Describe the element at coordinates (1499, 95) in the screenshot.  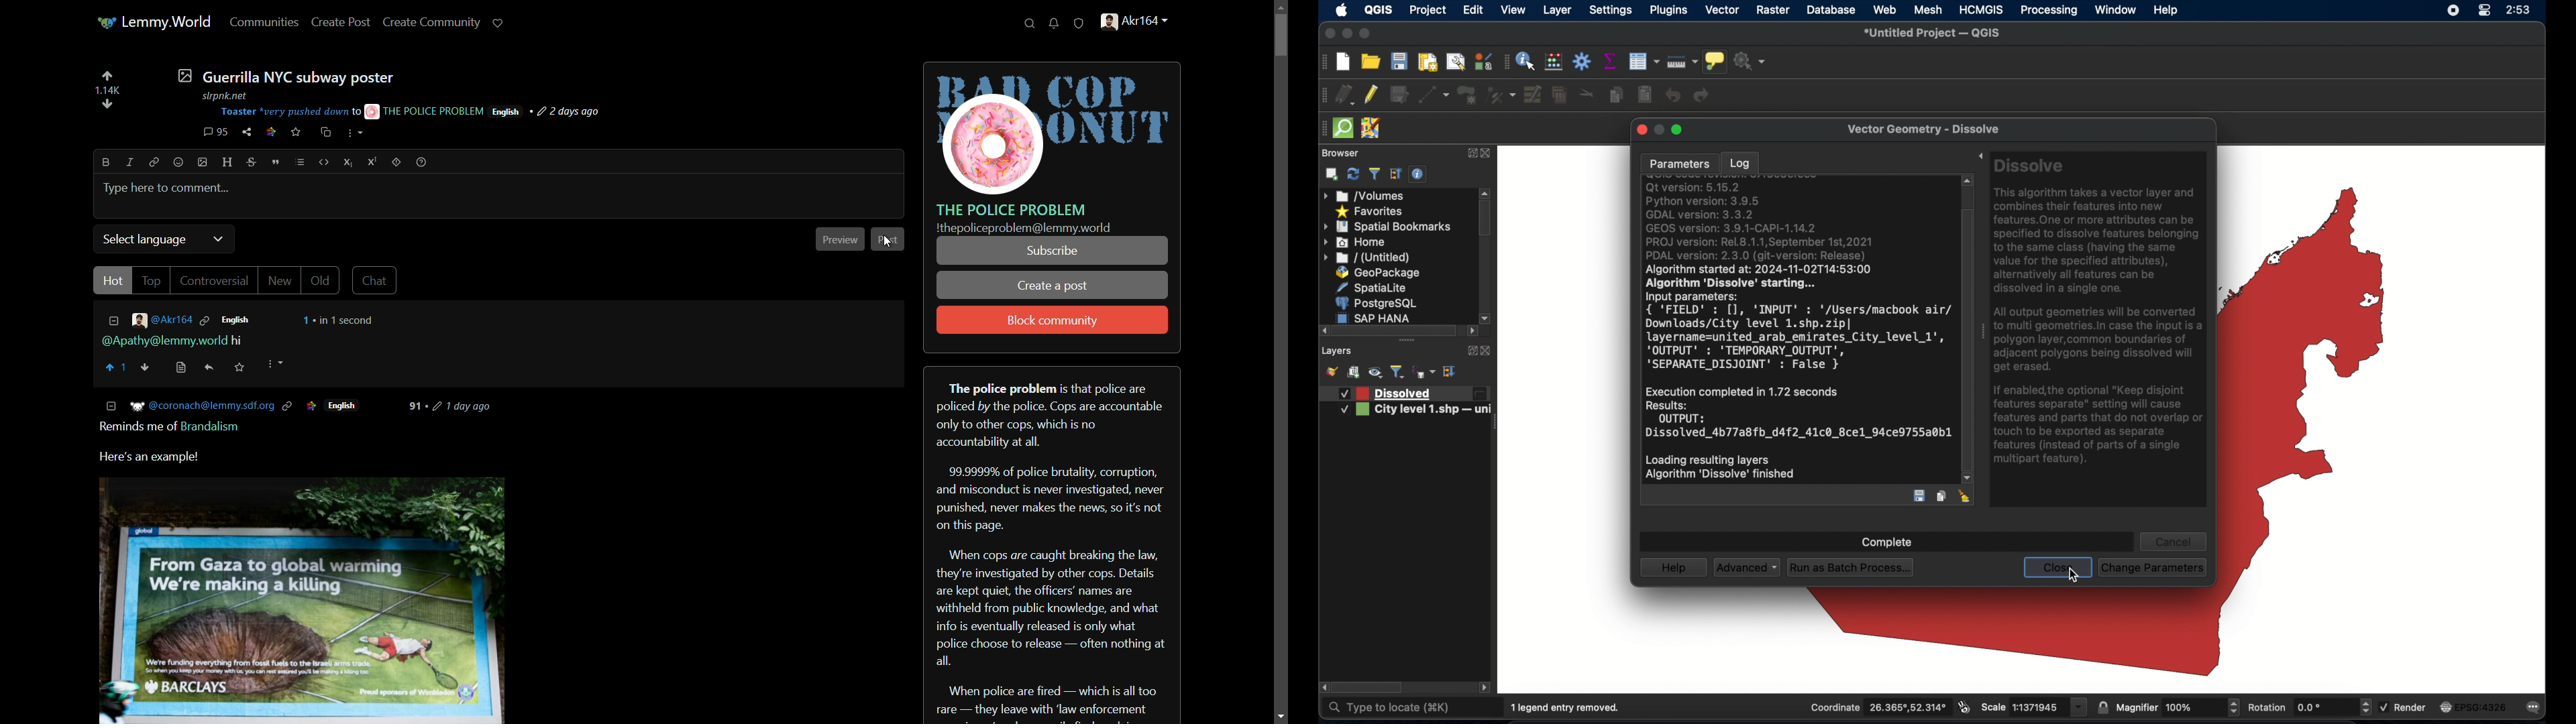
I see `vertes tool` at that location.